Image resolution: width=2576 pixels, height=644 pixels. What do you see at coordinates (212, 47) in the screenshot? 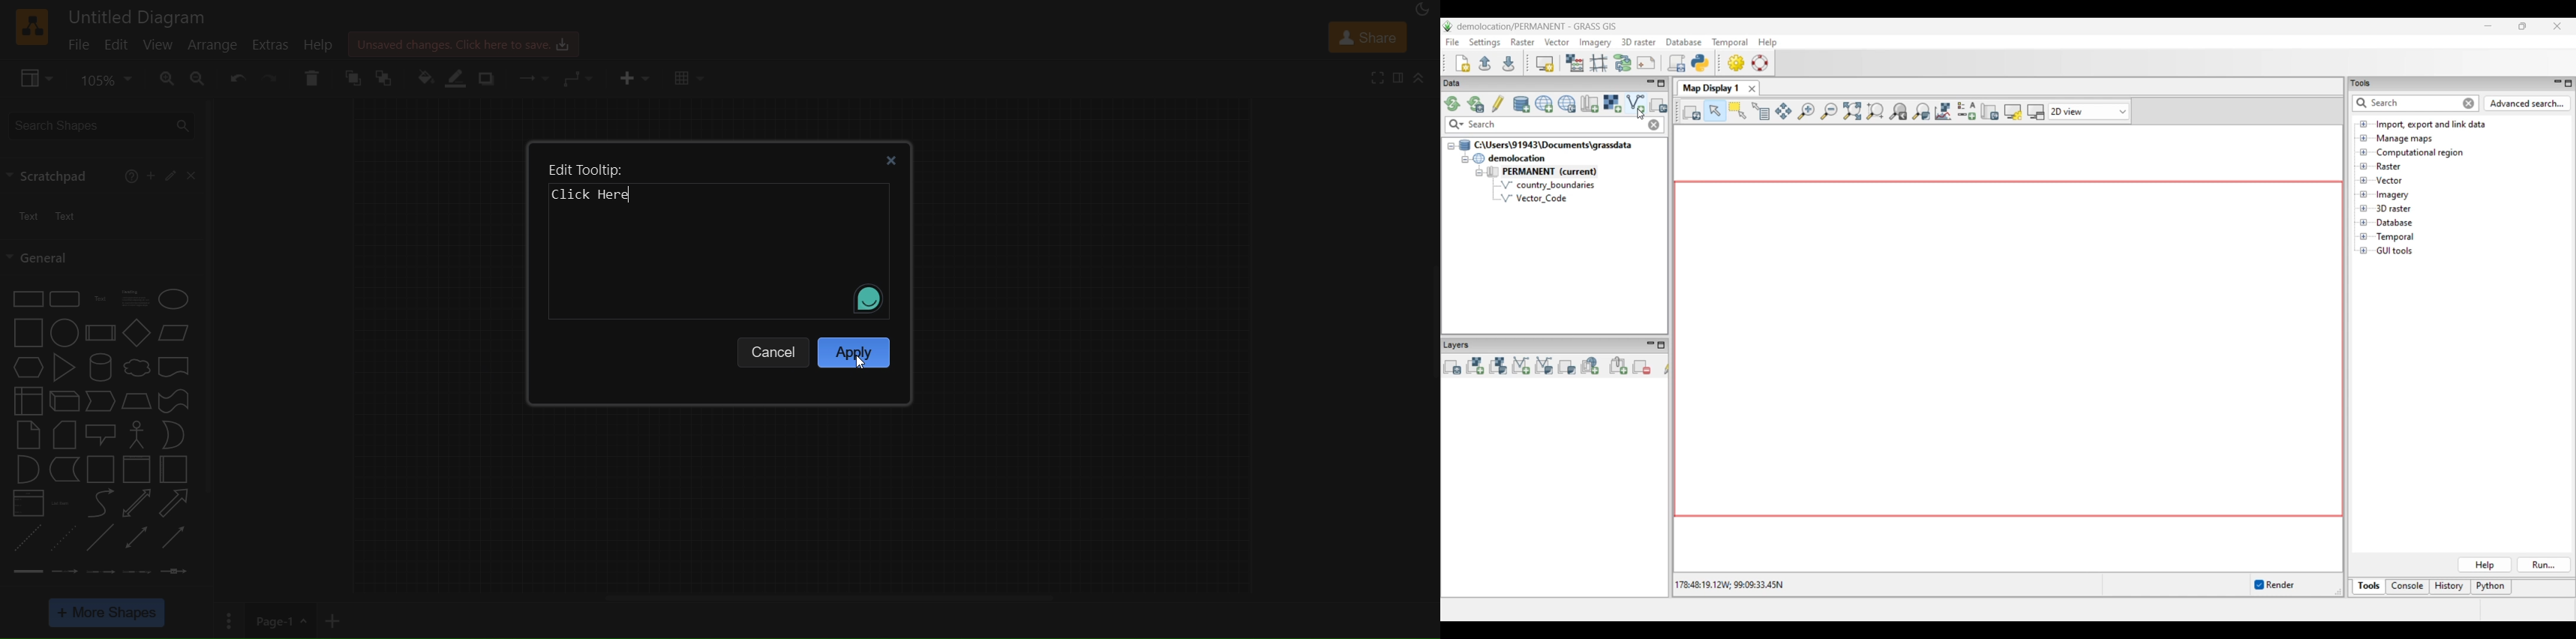
I see `arrange` at bounding box center [212, 47].